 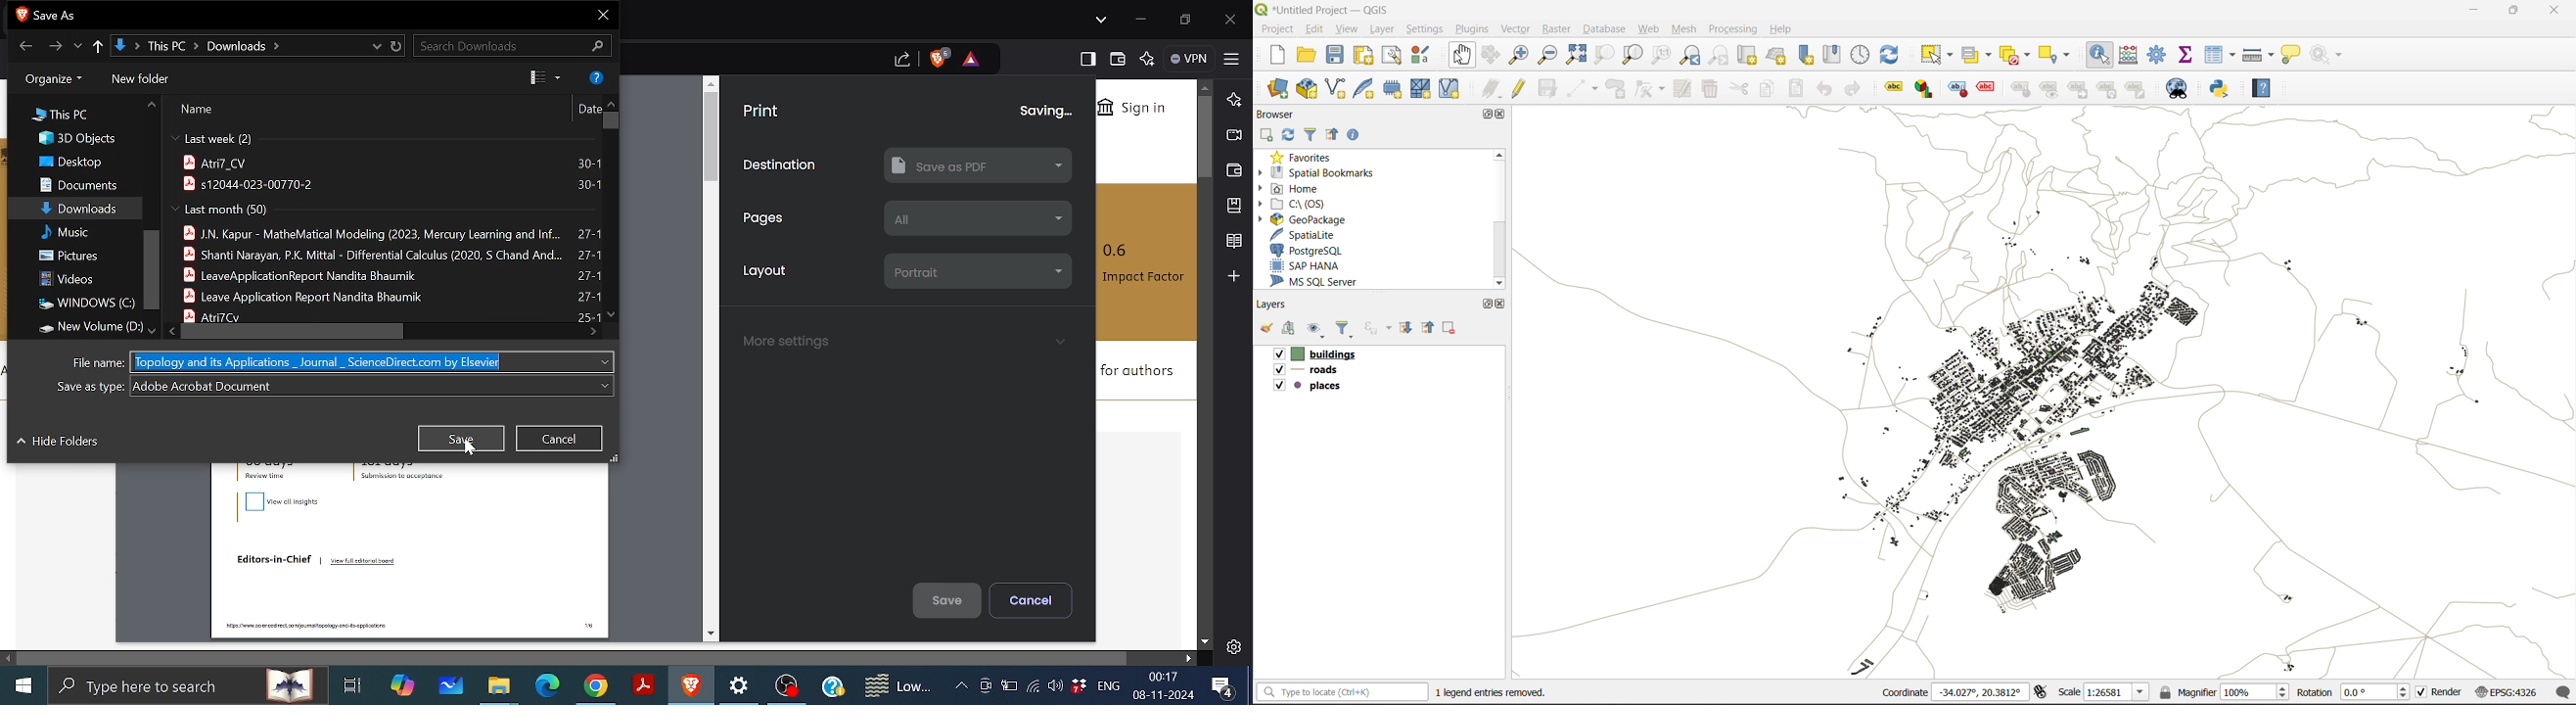 What do you see at coordinates (1489, 695) in the screenshot?
I see `metadata` at bounding box center [1489, 695].